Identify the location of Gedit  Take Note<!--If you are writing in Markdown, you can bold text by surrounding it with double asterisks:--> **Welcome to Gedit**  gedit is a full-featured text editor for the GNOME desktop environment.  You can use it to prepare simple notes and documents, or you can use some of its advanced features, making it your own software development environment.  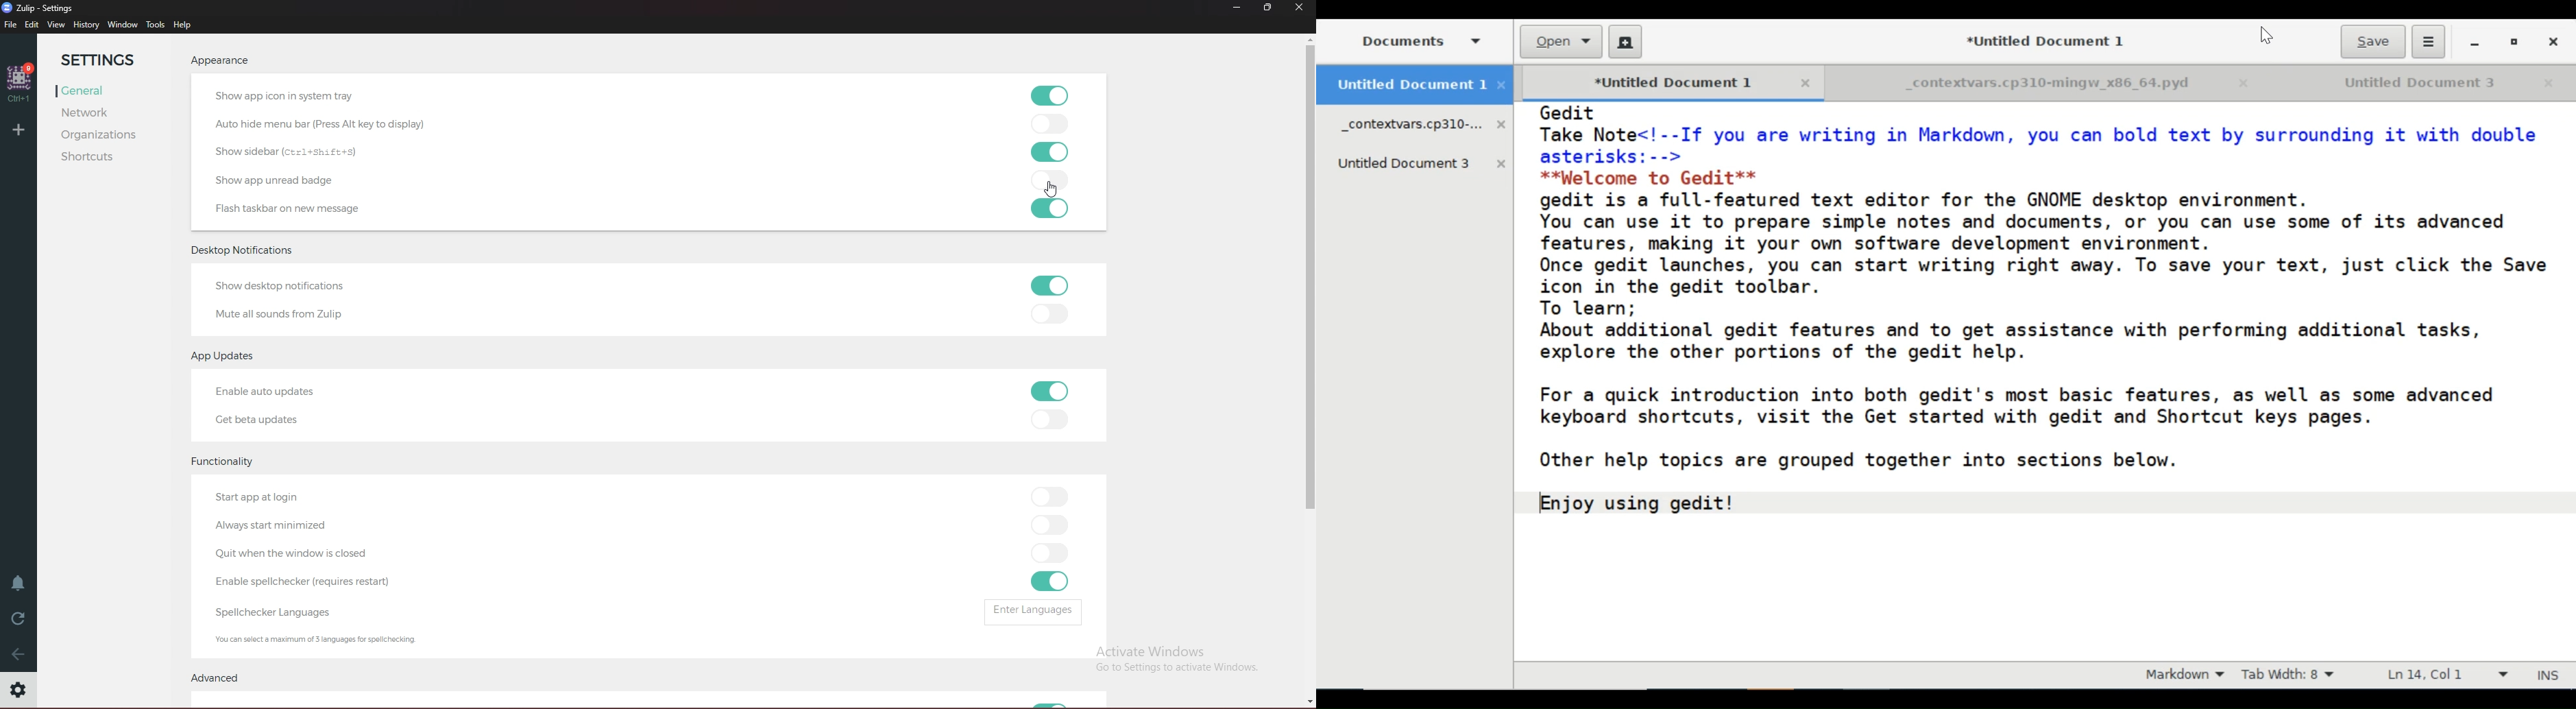
(2045, 381).